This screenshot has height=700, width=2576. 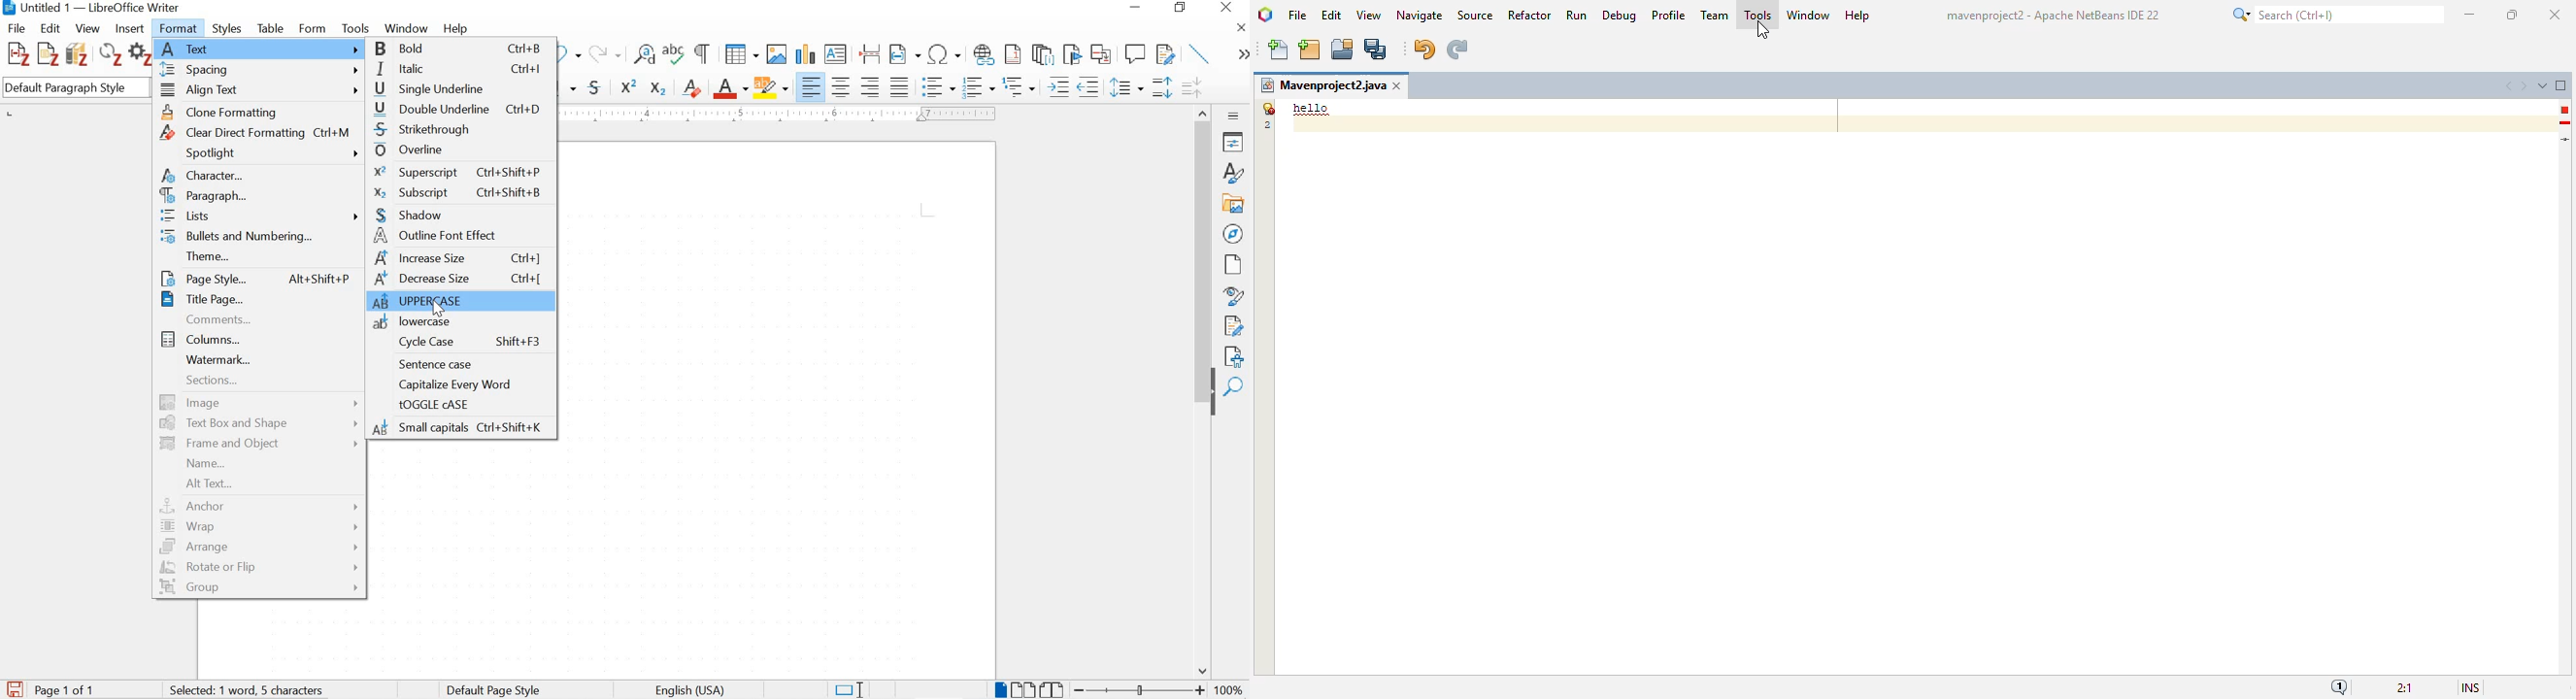 I want to click on text language, so click(x=688, y=691).